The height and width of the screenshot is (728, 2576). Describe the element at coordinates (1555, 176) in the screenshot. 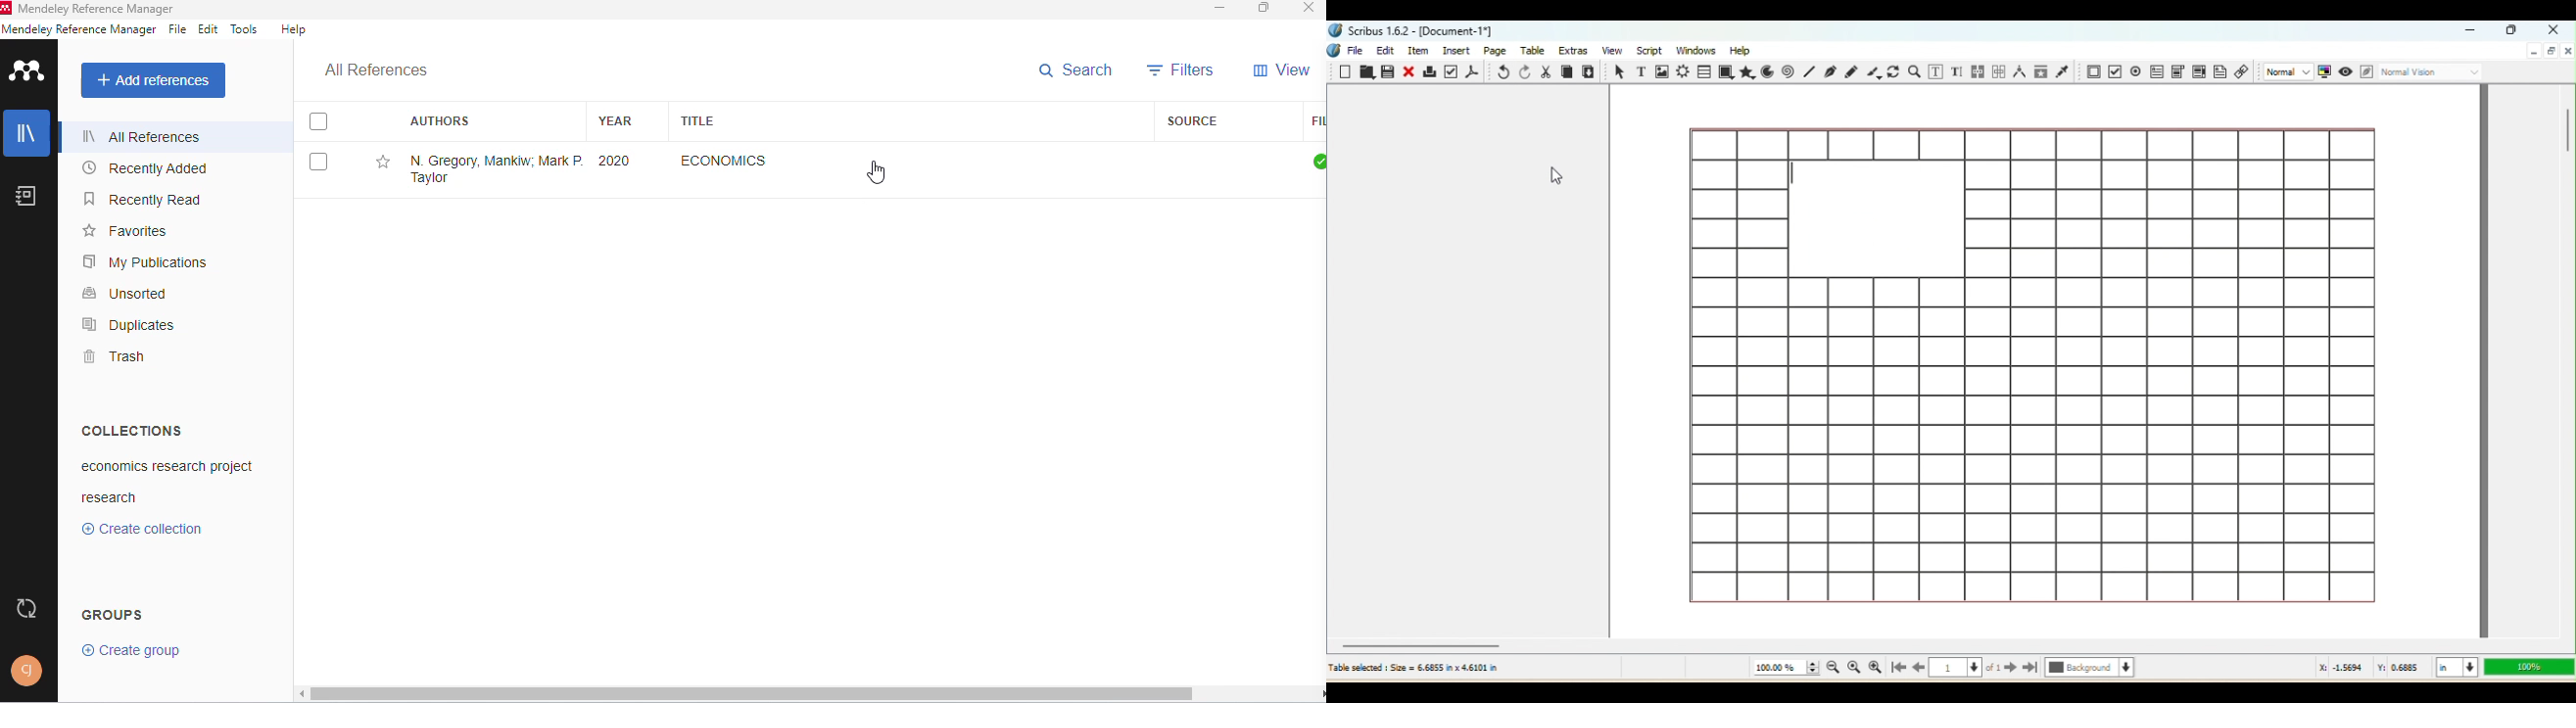

I see `cursor` at that location.